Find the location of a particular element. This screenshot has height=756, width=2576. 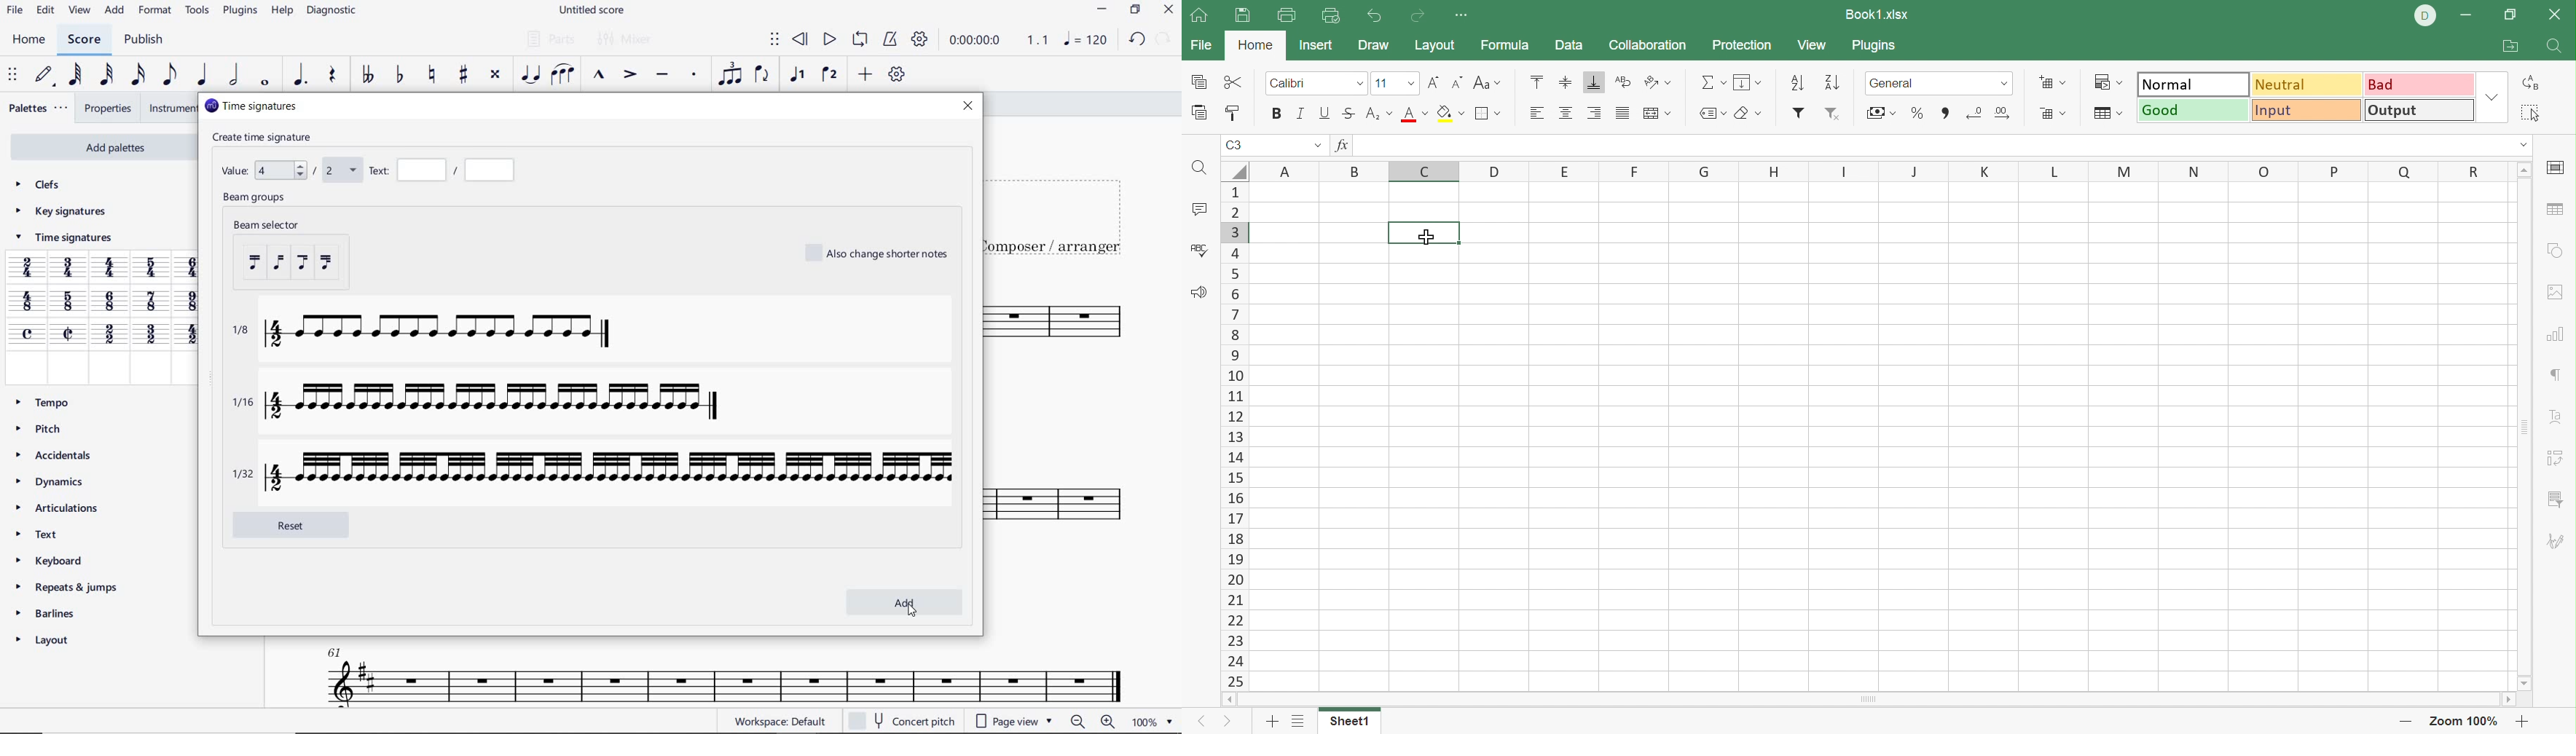

AUGMENTATION DOT is located at coordinates (299, 75).